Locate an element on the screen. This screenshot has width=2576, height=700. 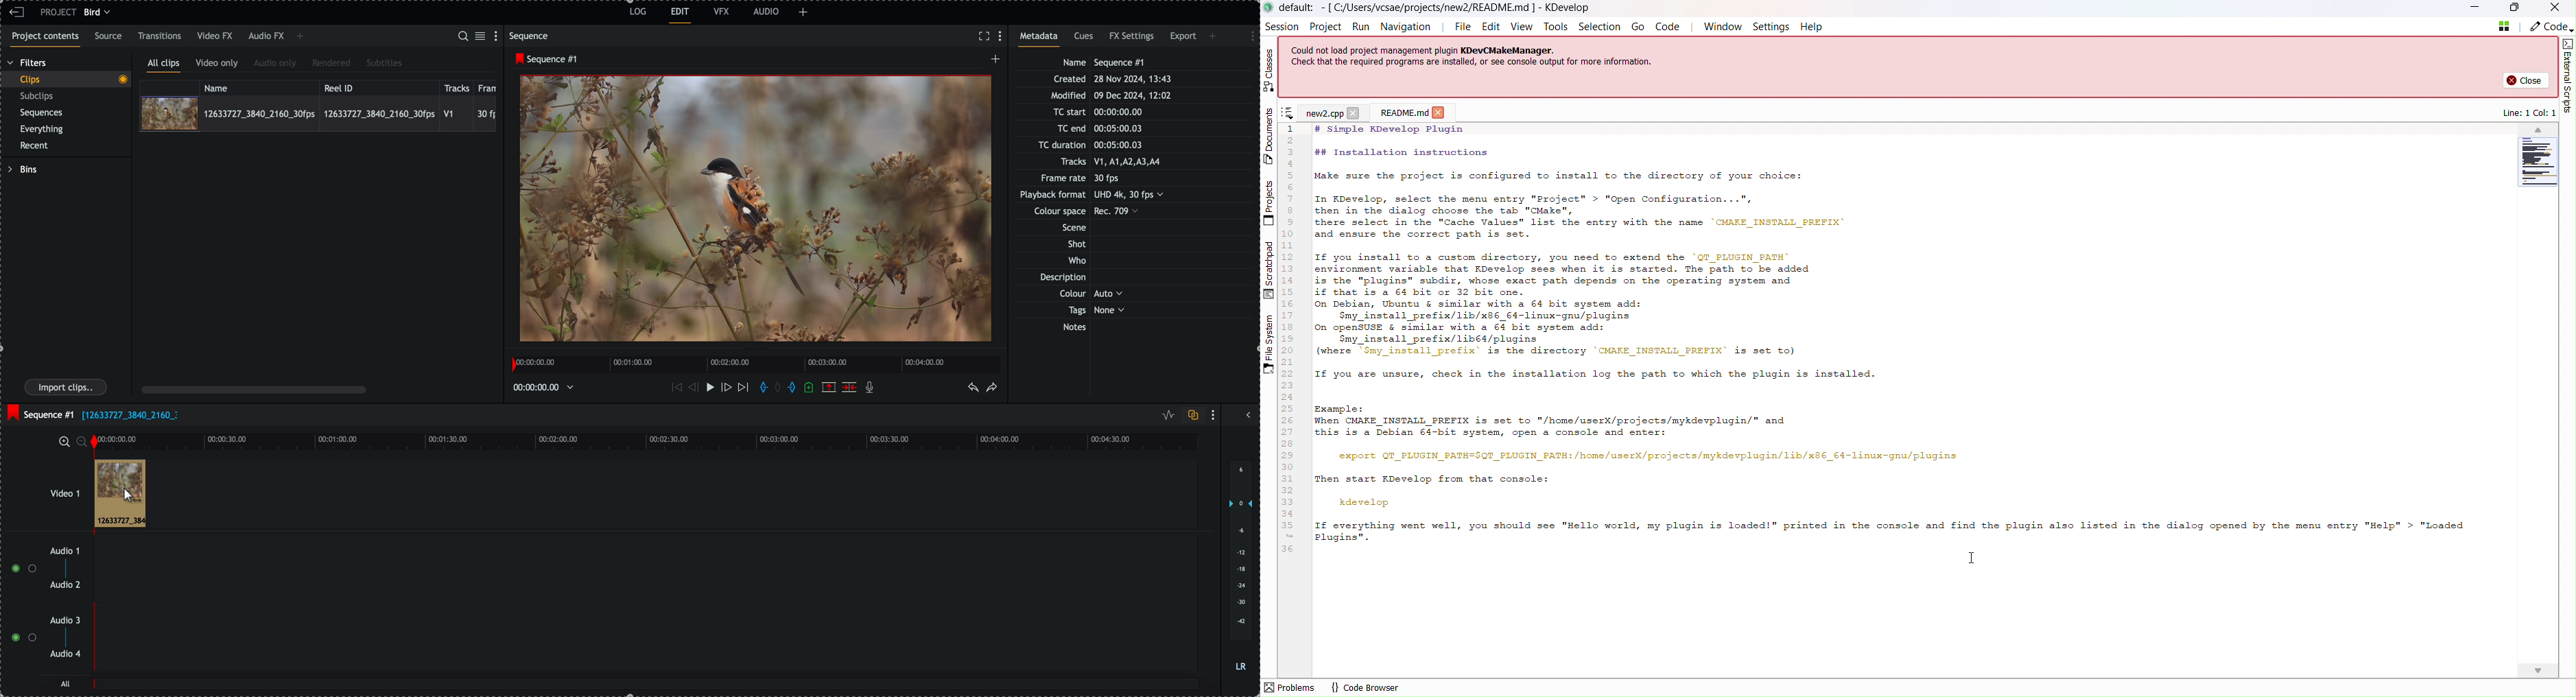
audio output level (d/B) is located at coordinates (1240, 566).